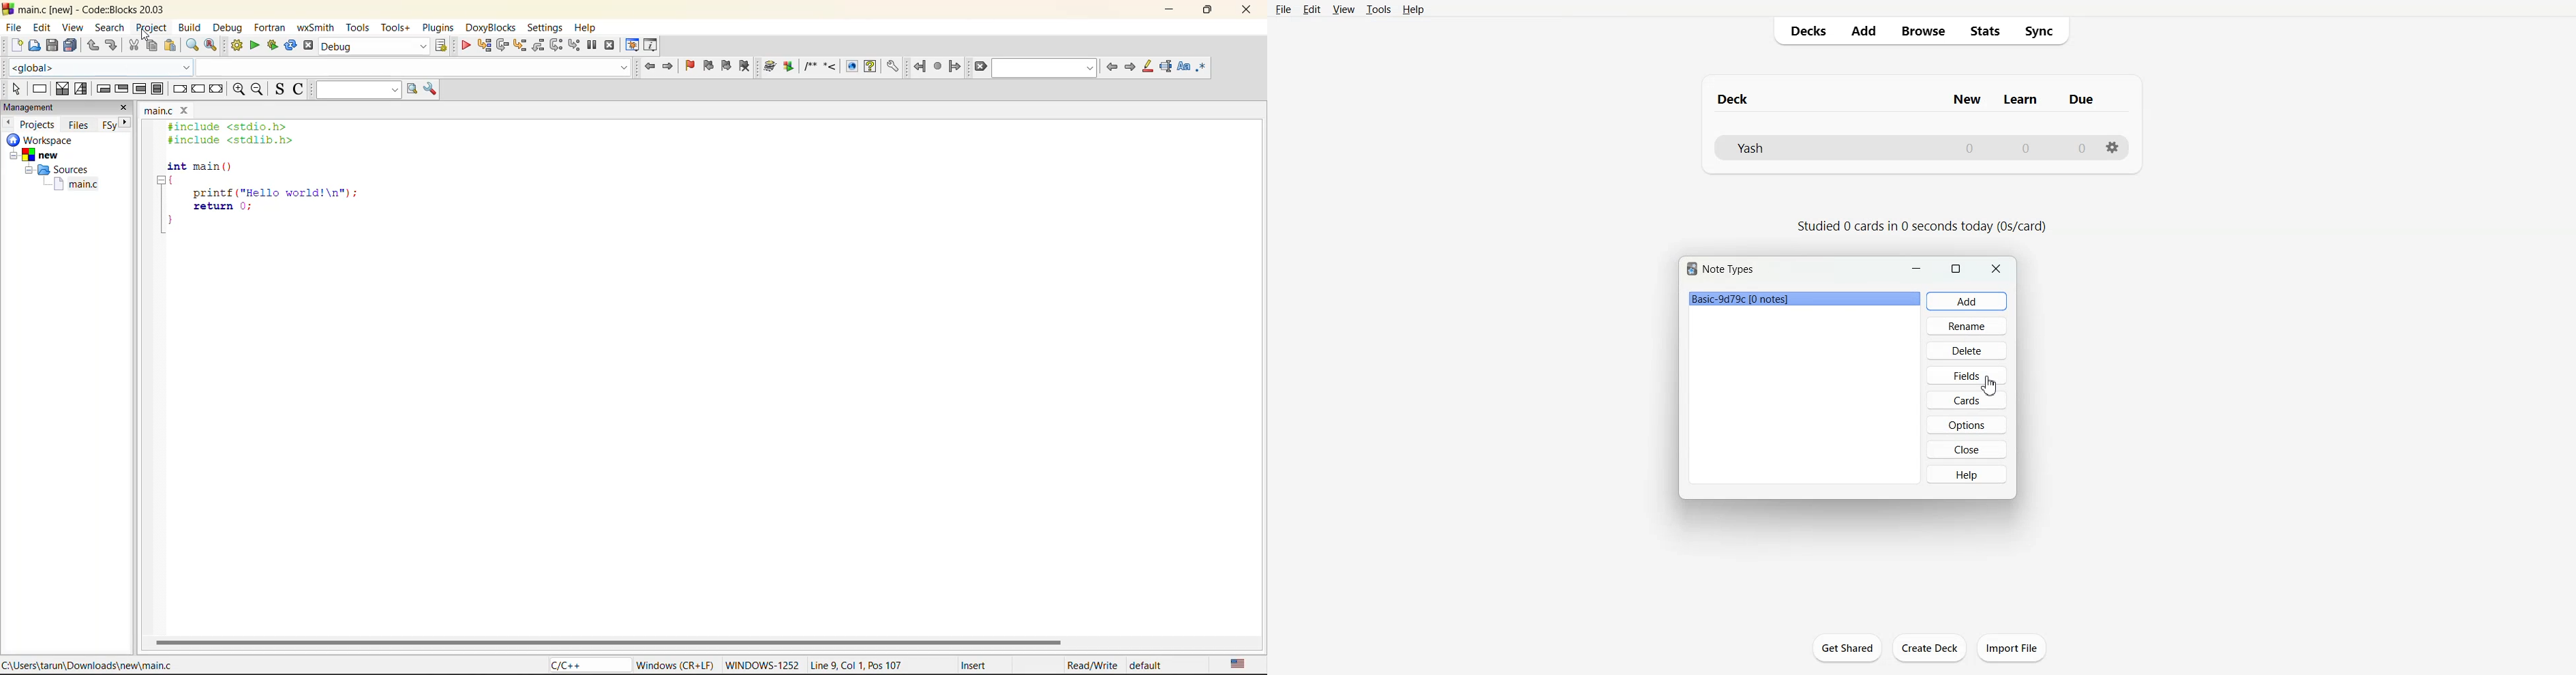 This screenshot has height=700, width=2576. Describe the element at coordinates (1967, 326) in the screenshot. I see `Rename` at that location.